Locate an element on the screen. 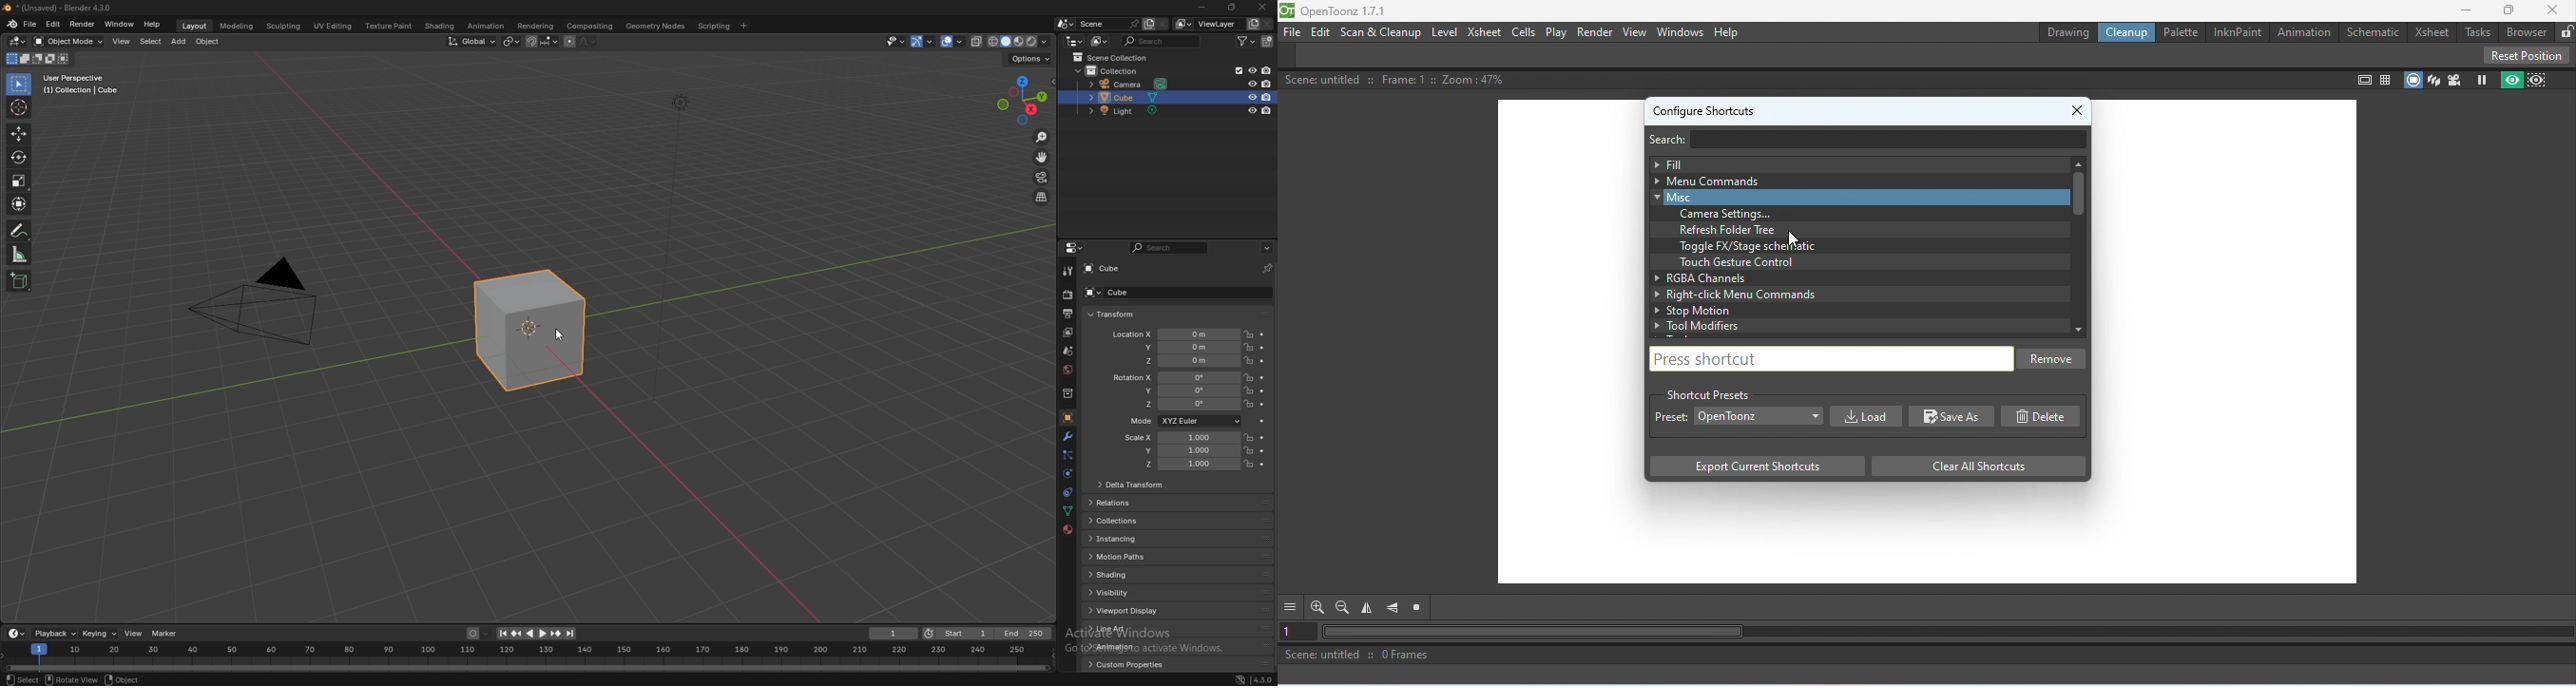  animate property is located at coordinates (1263, 404).